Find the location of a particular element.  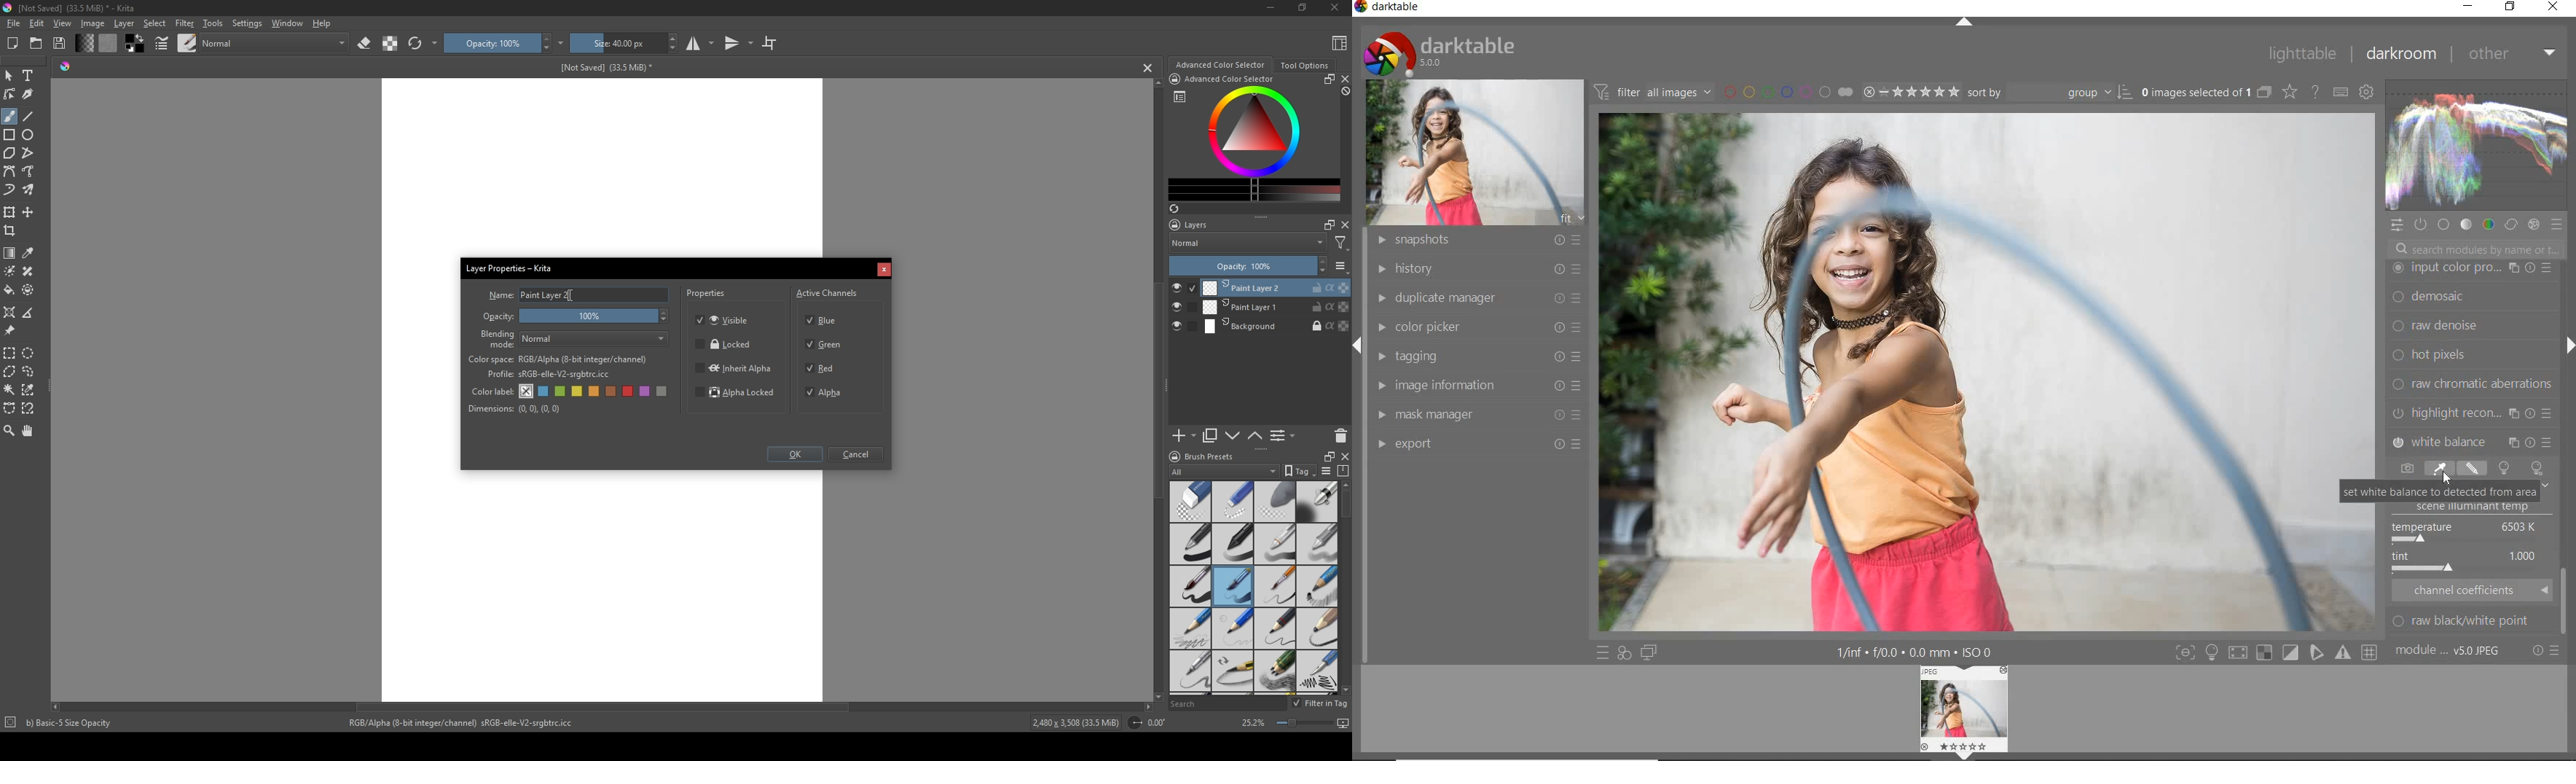

hard eraser is located at coordinates (1232, 501).